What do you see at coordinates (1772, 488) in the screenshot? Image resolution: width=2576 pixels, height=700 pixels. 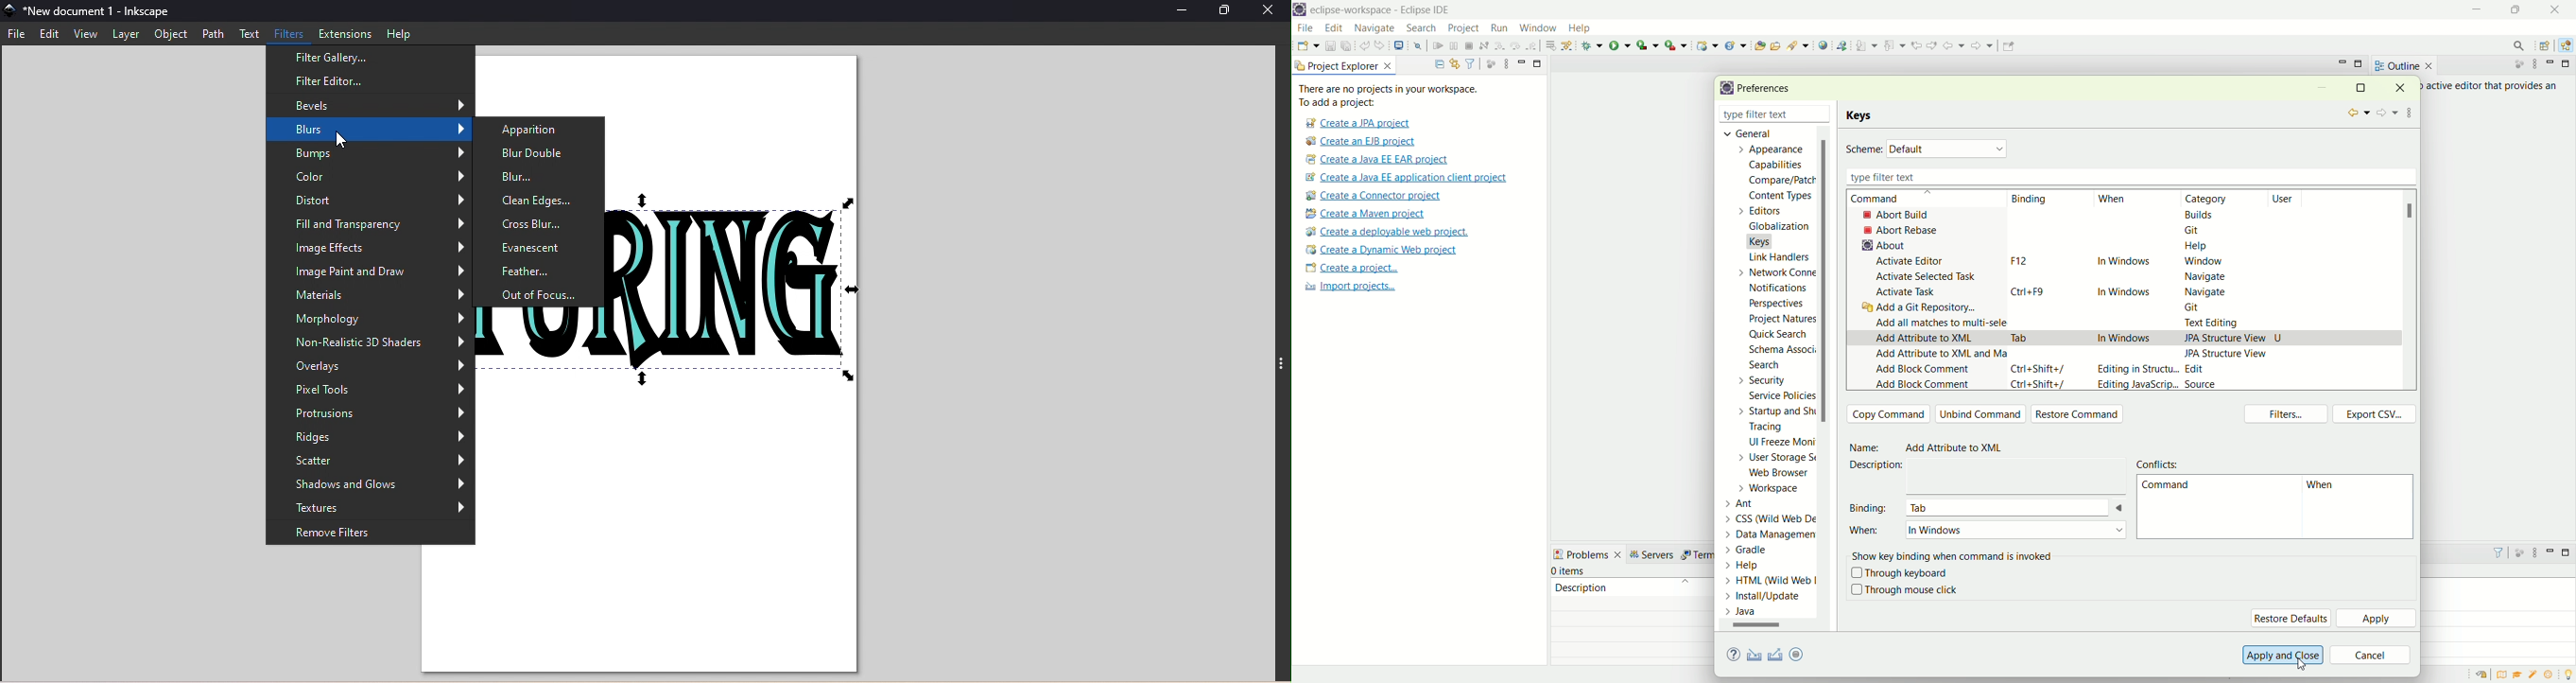 I see `workspace` at bounding box center [1772, 488].